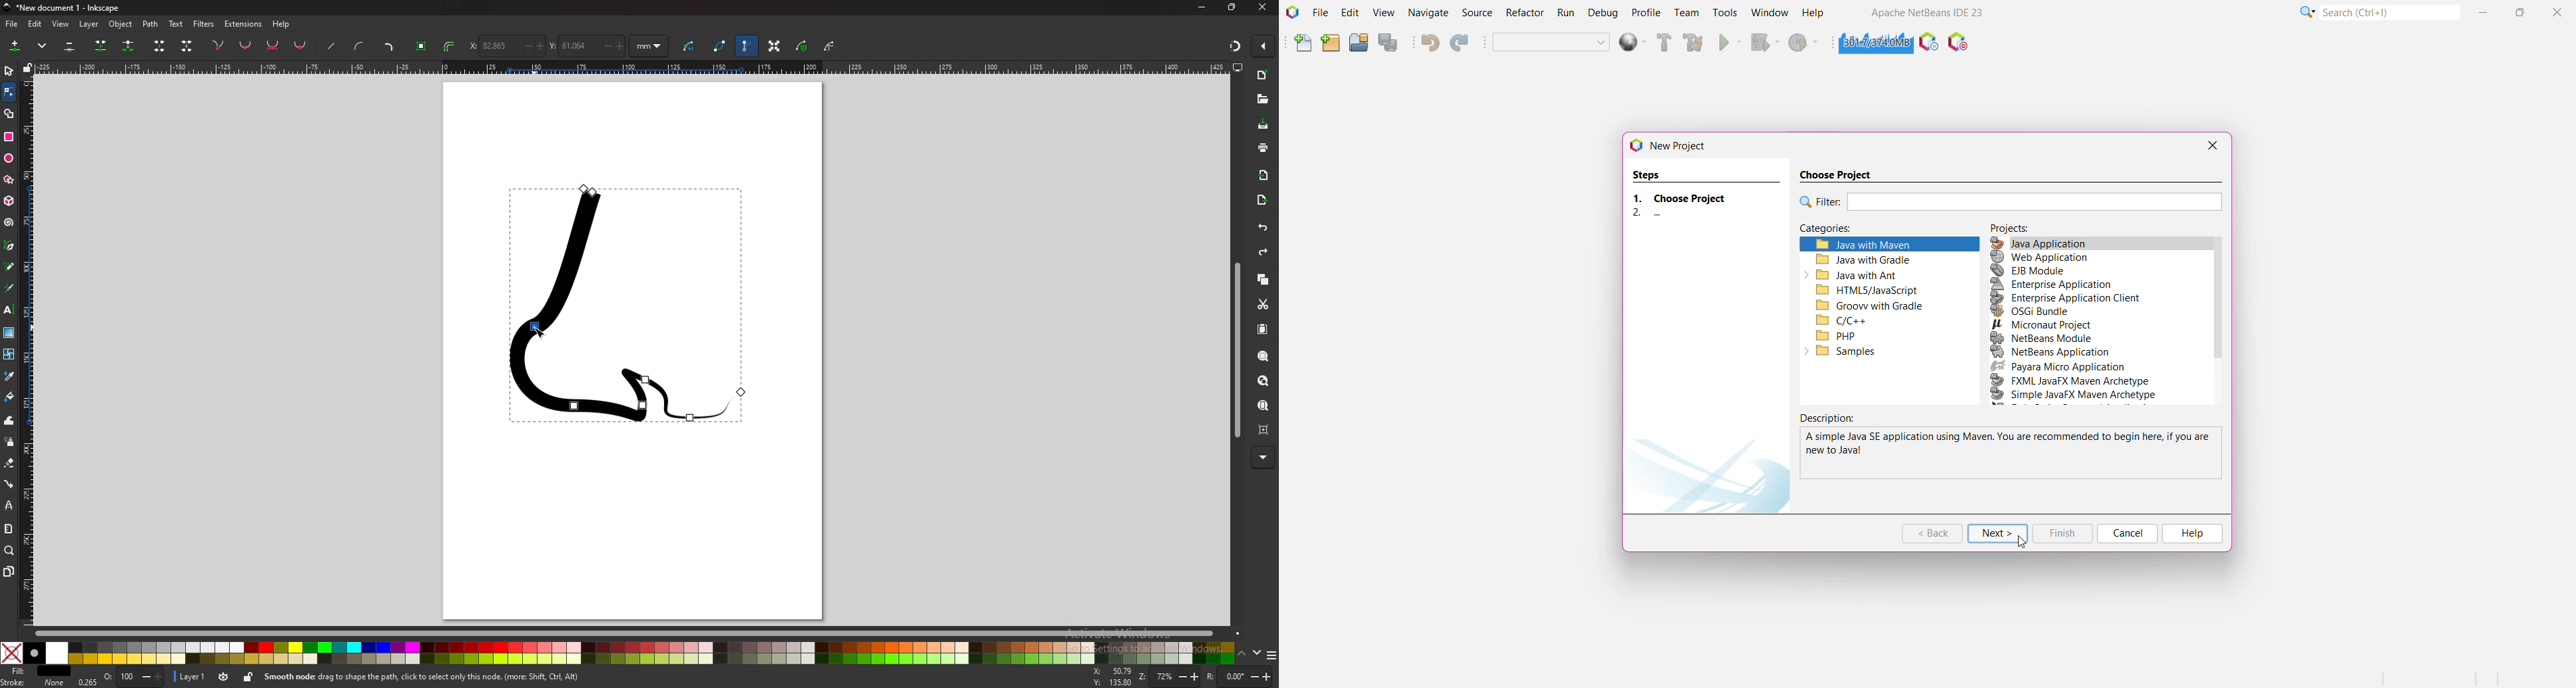 The height and width of the screenshot is (700, 2576). What do you see at coordinates (630, 69) in the screenshot?
I see `horizontal scale` at bounding box center [630, 69].